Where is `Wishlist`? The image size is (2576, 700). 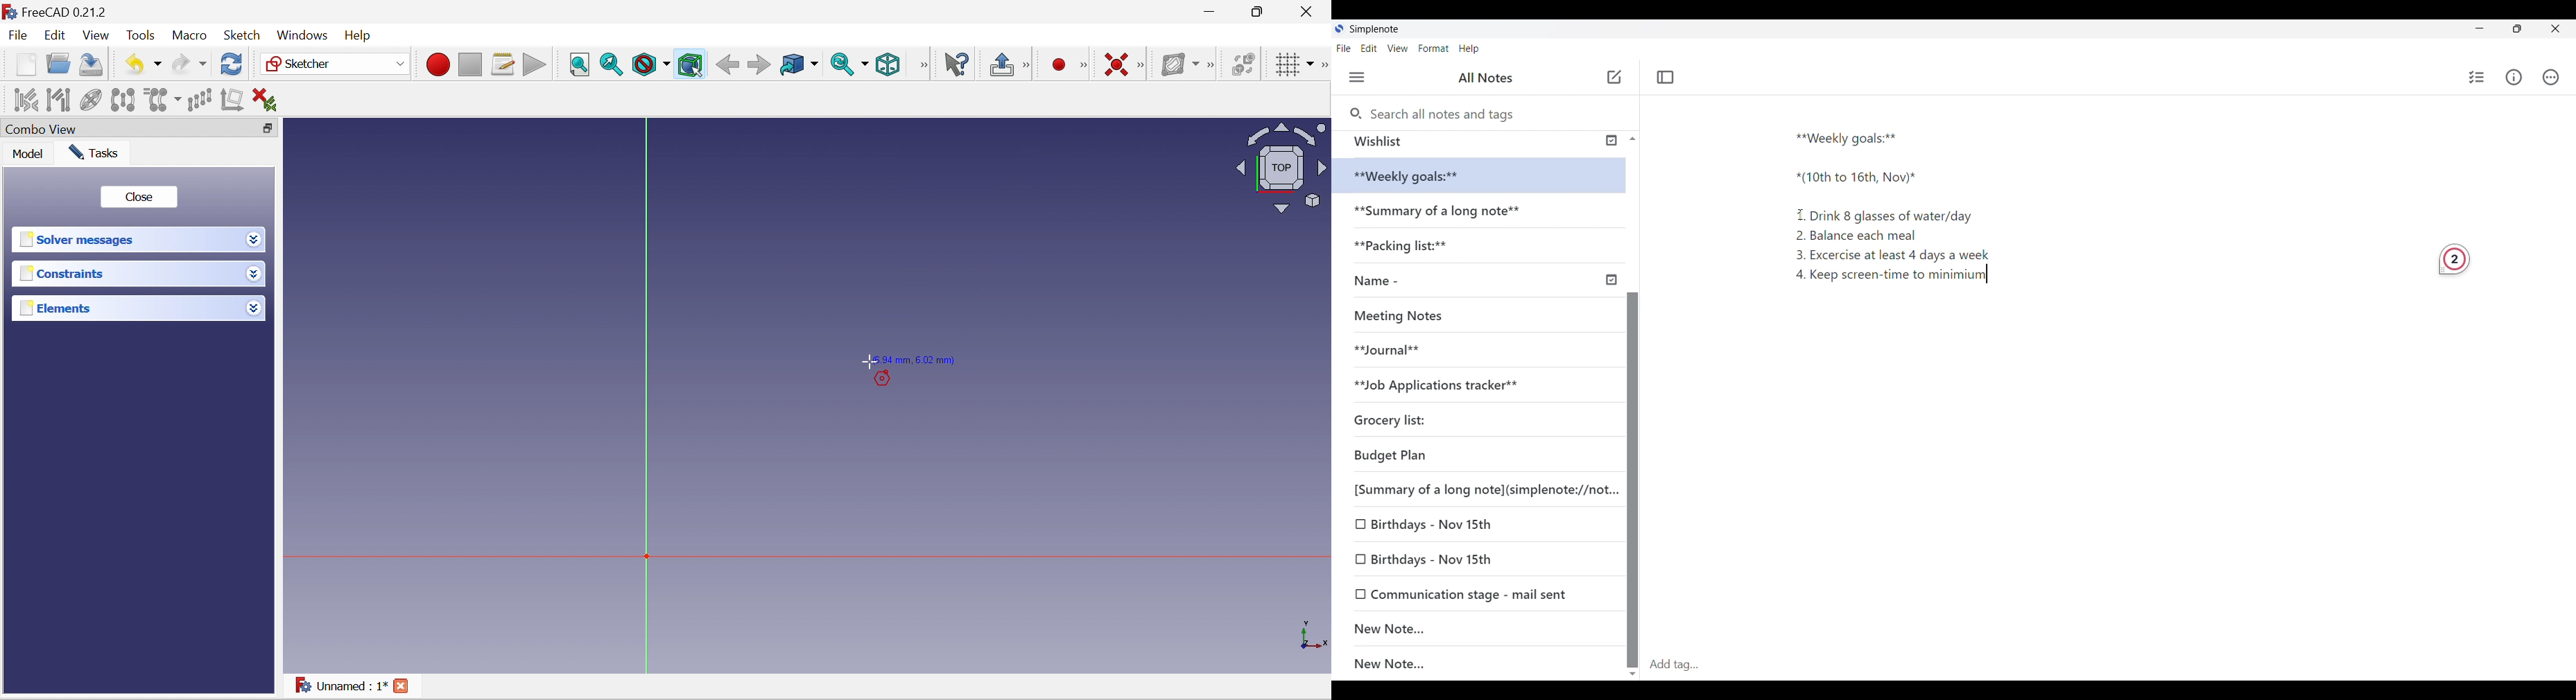
Wishlist is located at coordinates (1475, 141).